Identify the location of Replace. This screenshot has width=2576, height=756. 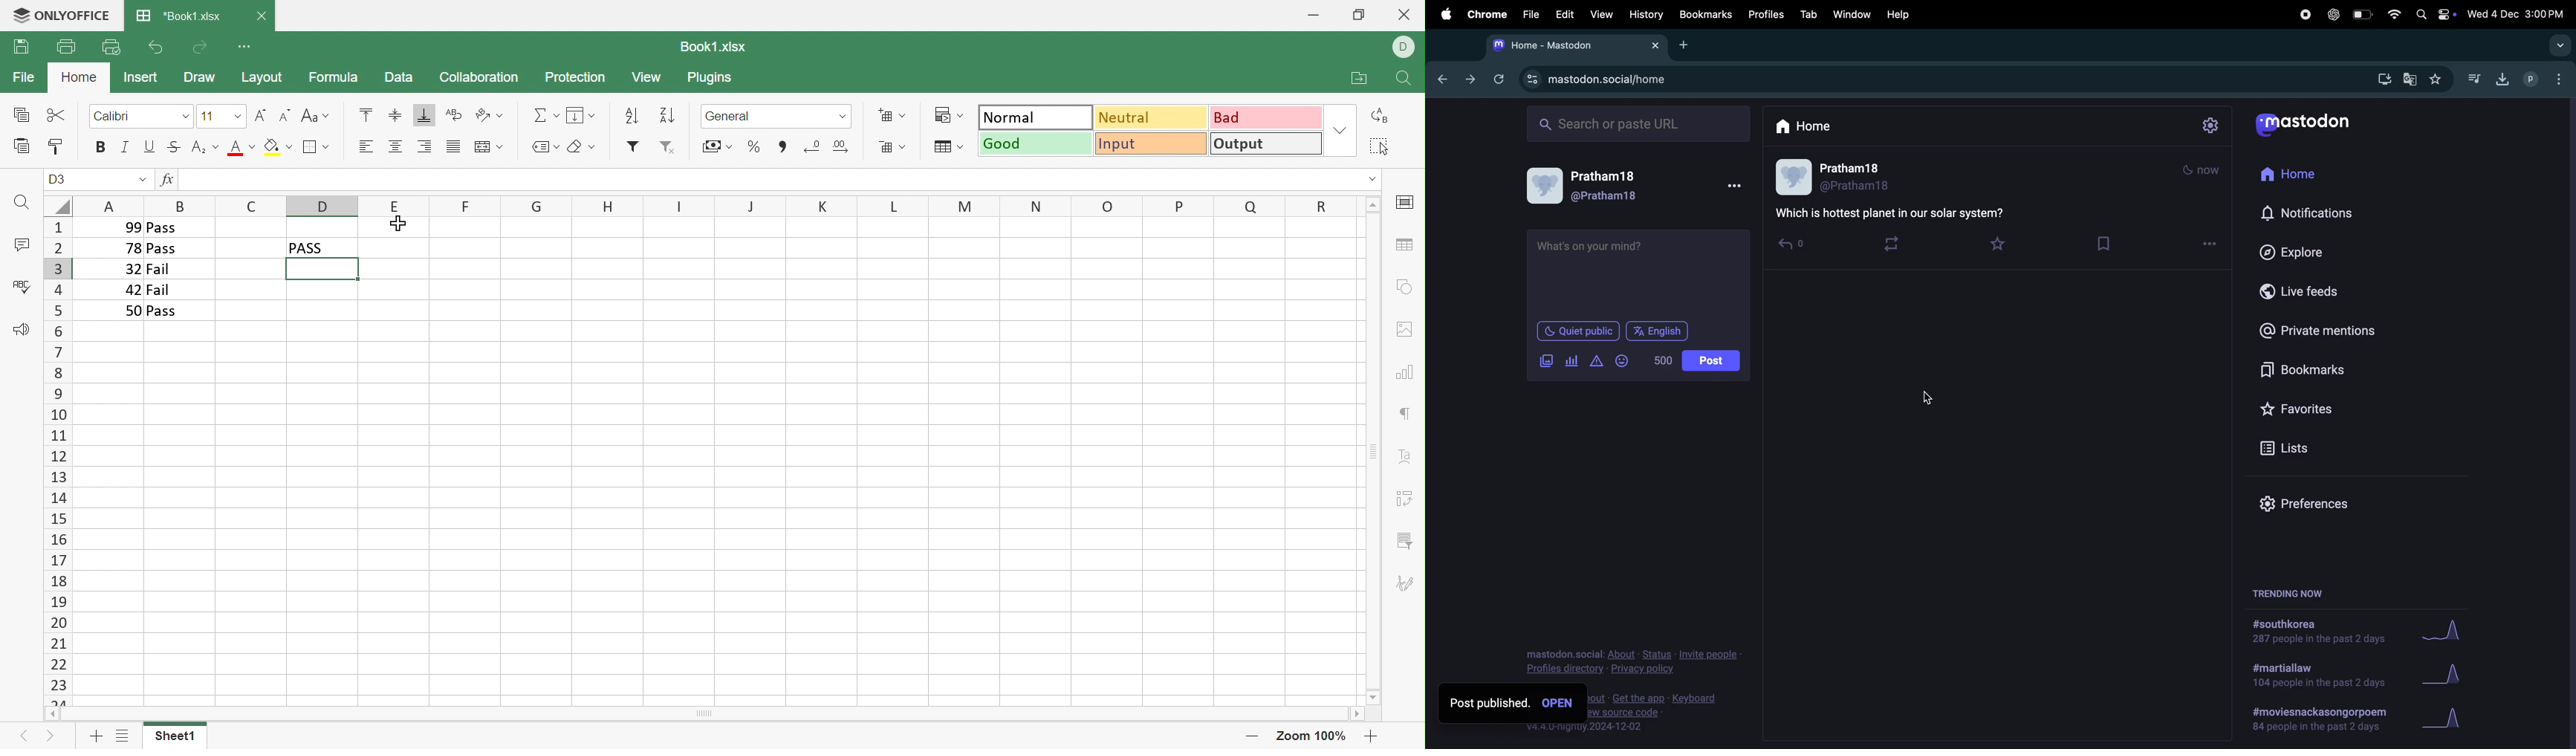
(1381, 116).